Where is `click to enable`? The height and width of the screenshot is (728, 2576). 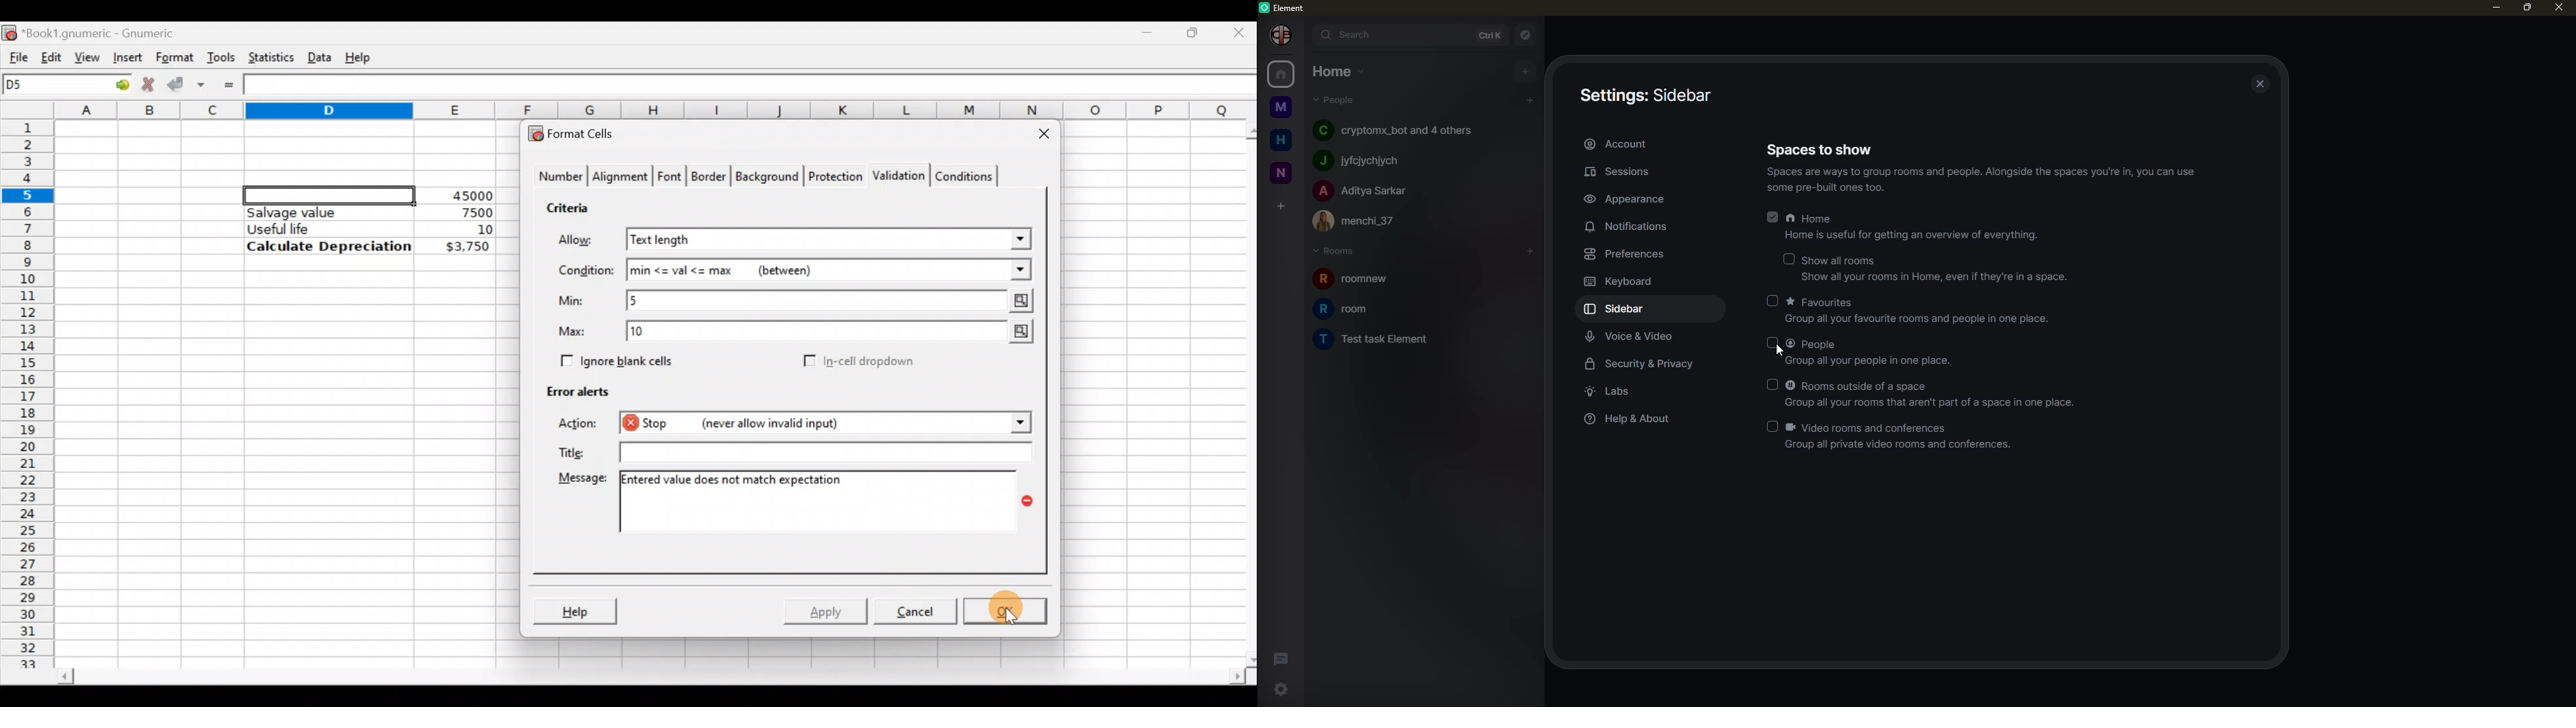 click to enable is located at coordinates (1769, 425).